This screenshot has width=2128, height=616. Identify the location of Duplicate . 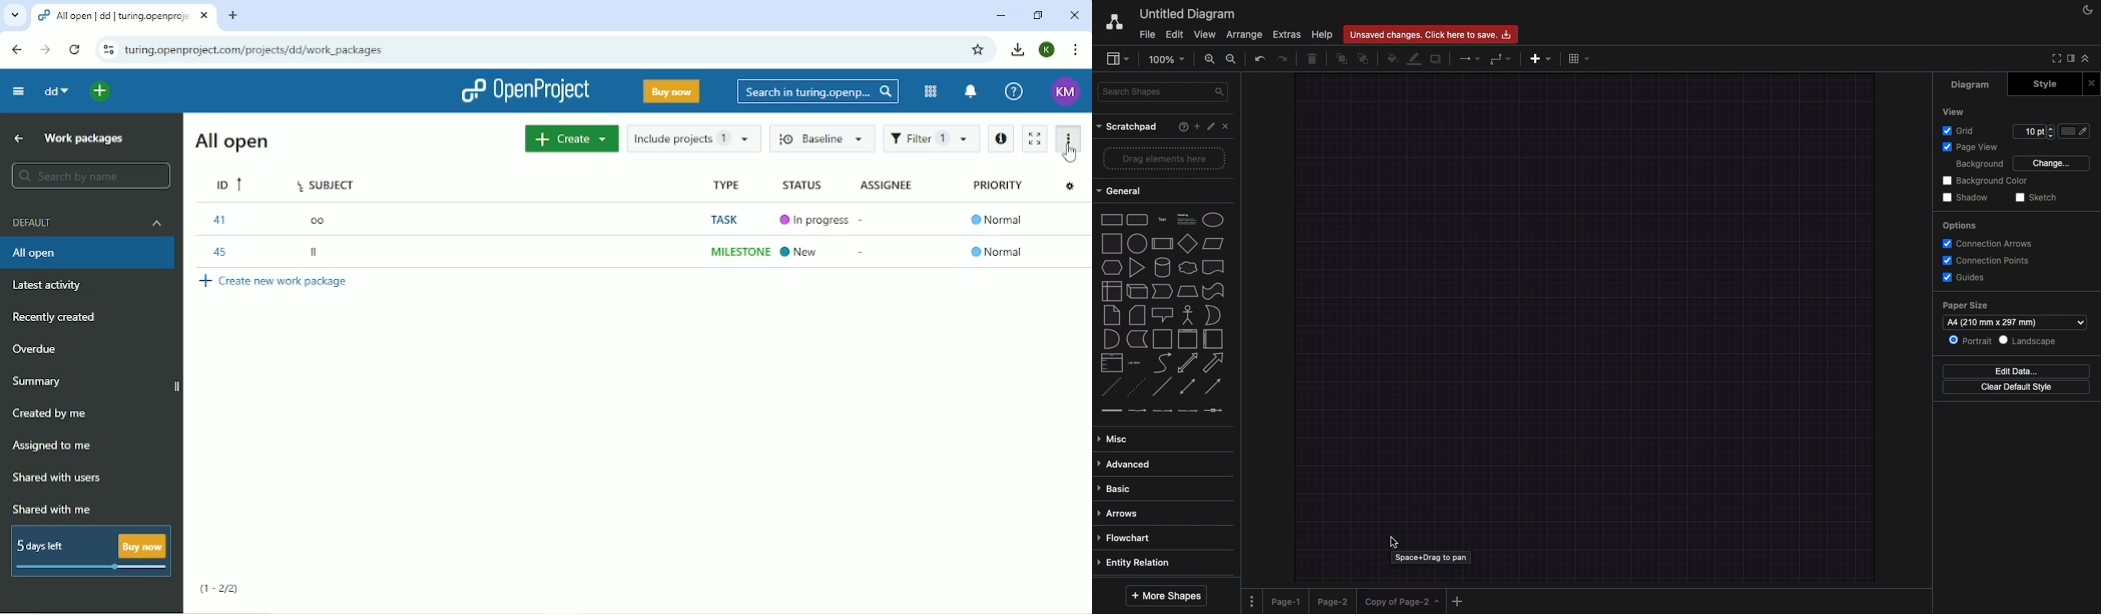
(1435, 60).